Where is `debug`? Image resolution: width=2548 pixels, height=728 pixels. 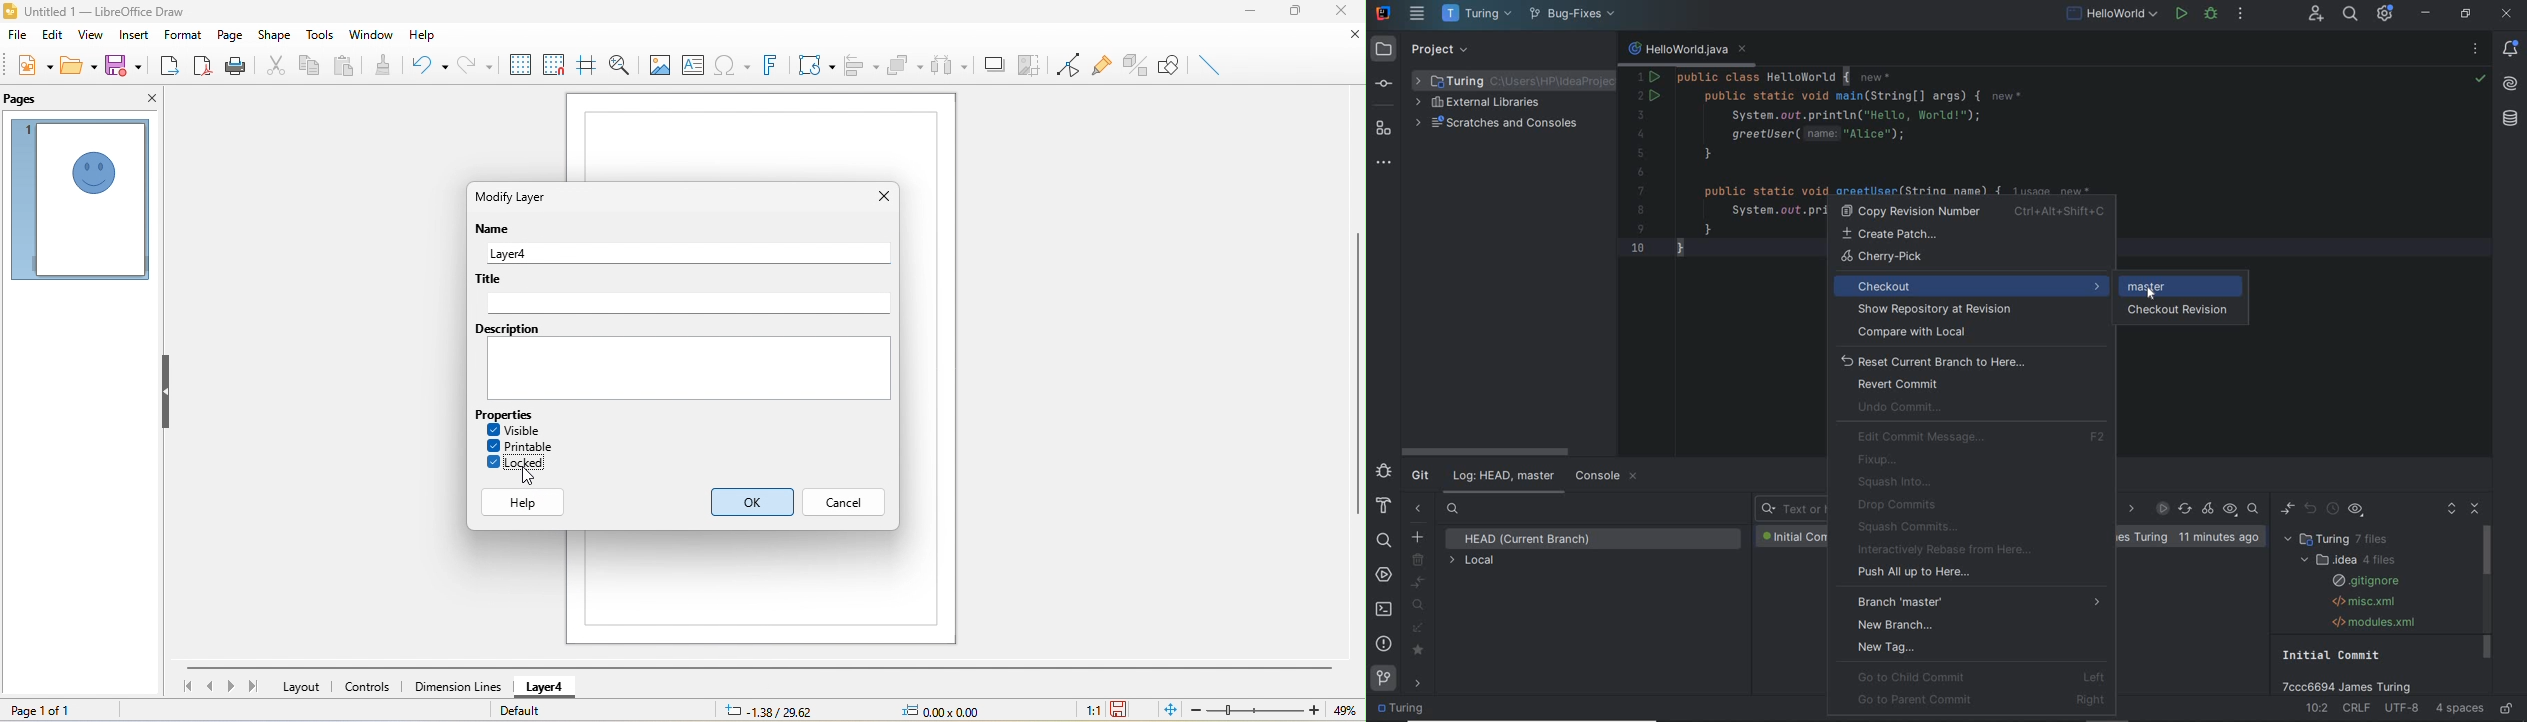 debug is located at coordinates (2211, 15).